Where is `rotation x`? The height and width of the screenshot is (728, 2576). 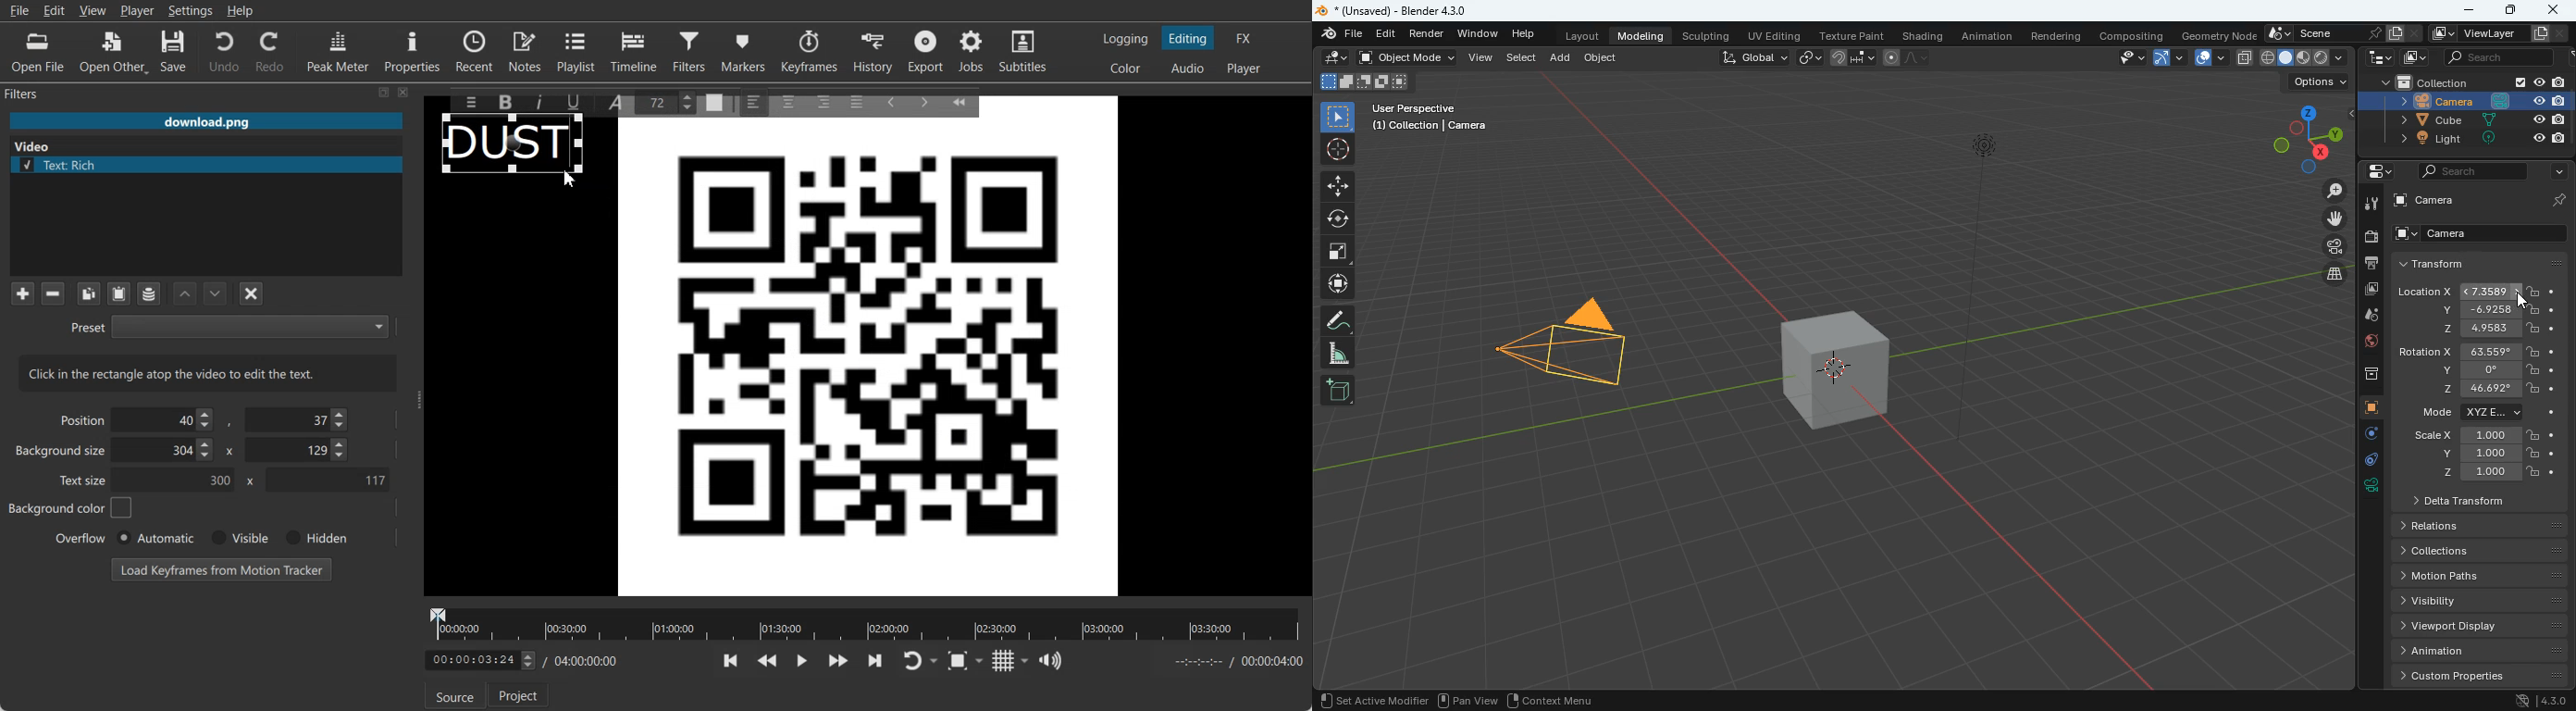 rotation x is located at coordinates (2480, 351).